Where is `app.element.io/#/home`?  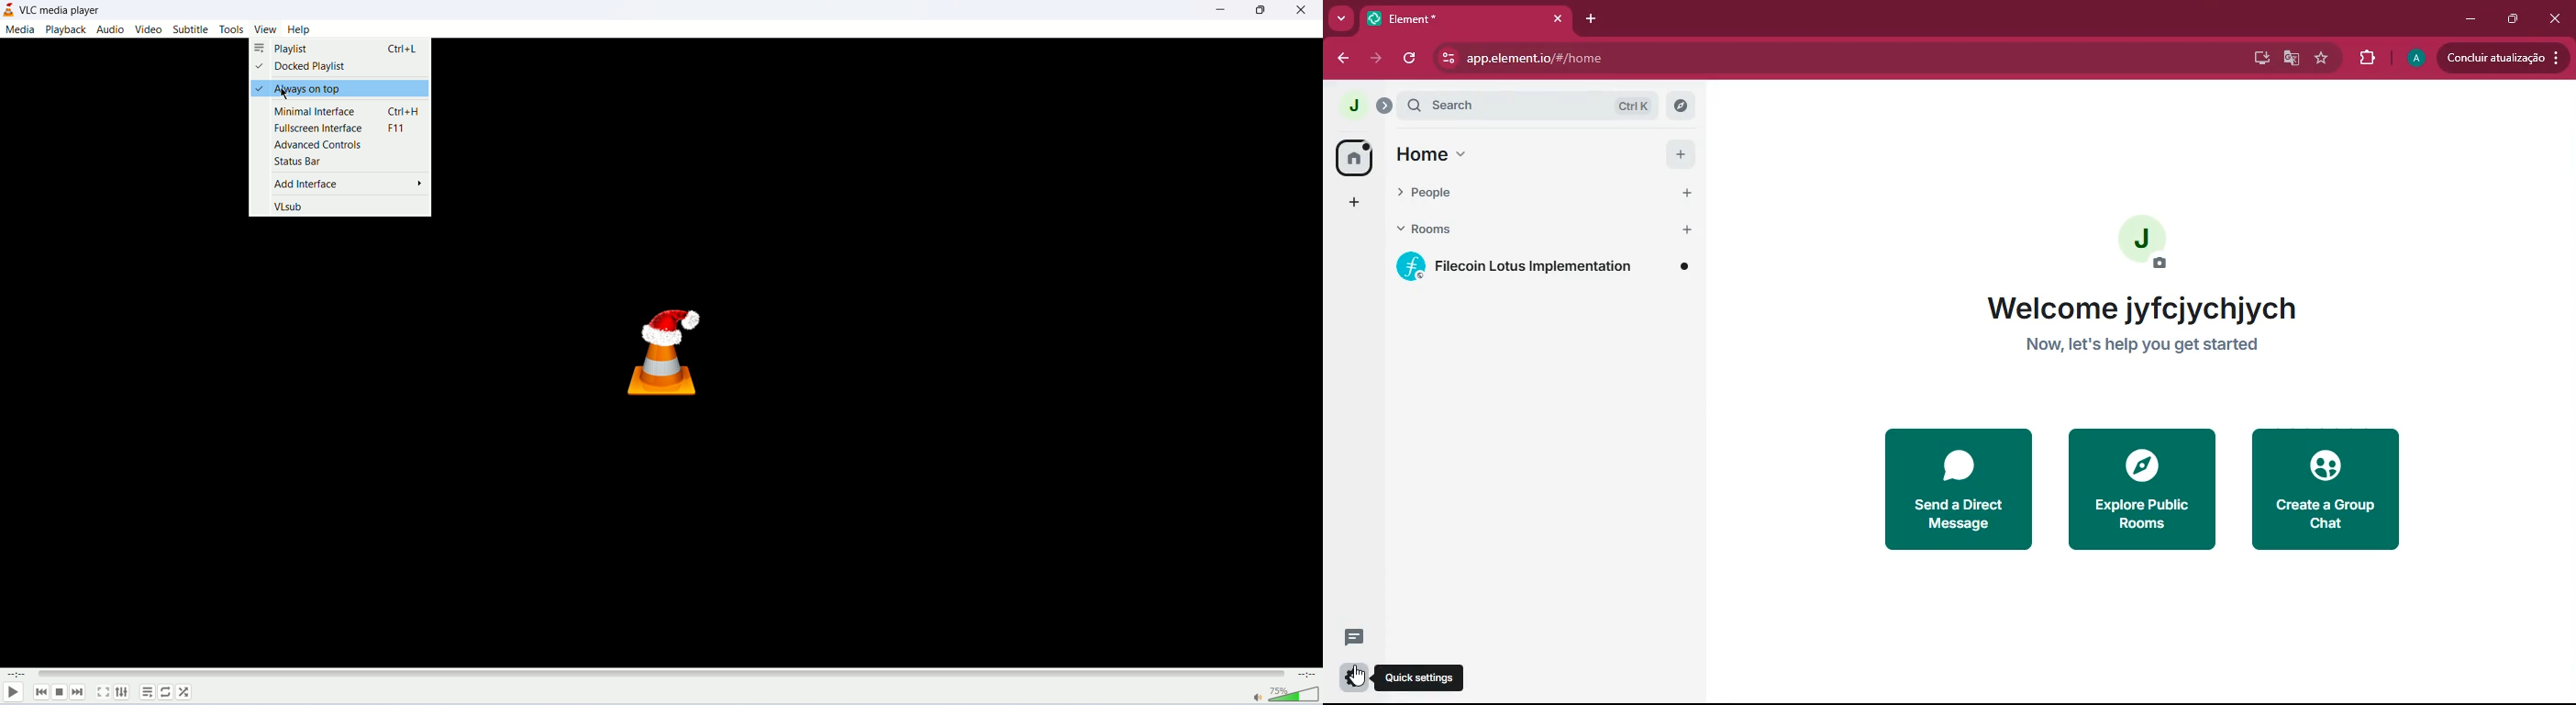
app.element.io/#/home is located at coordinates (1695, 60).